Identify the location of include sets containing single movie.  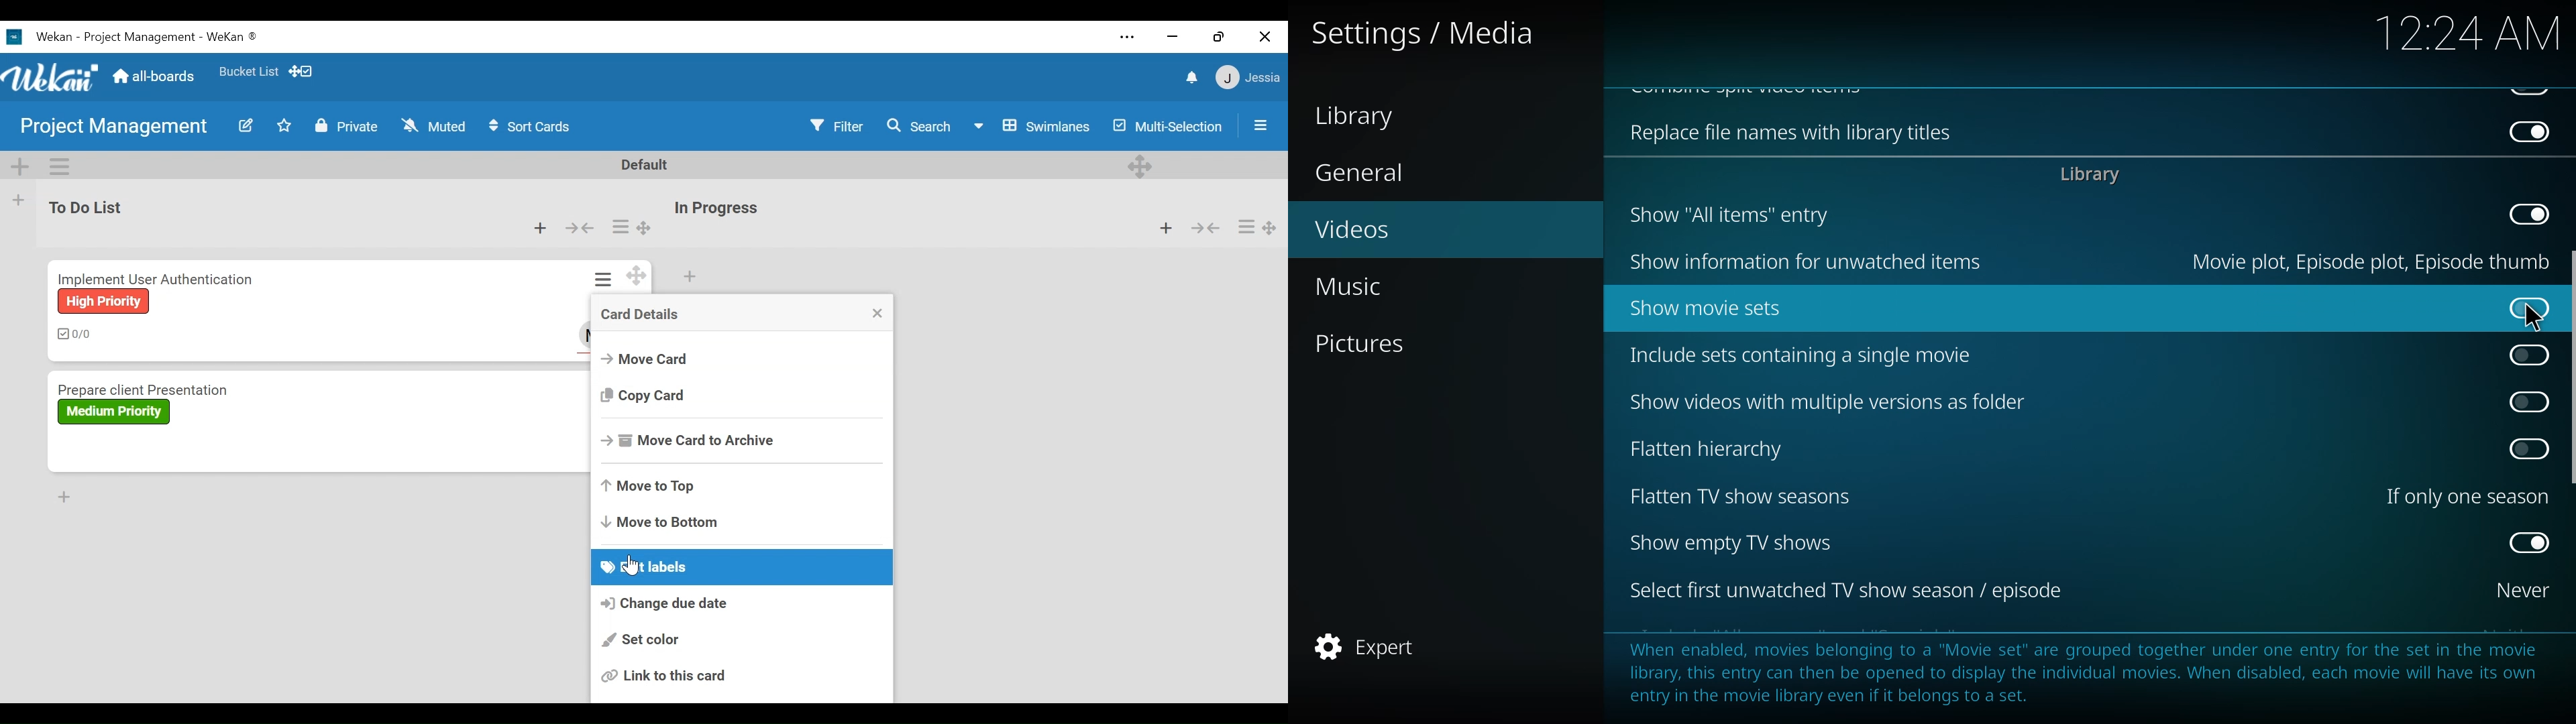
(1792, 357).